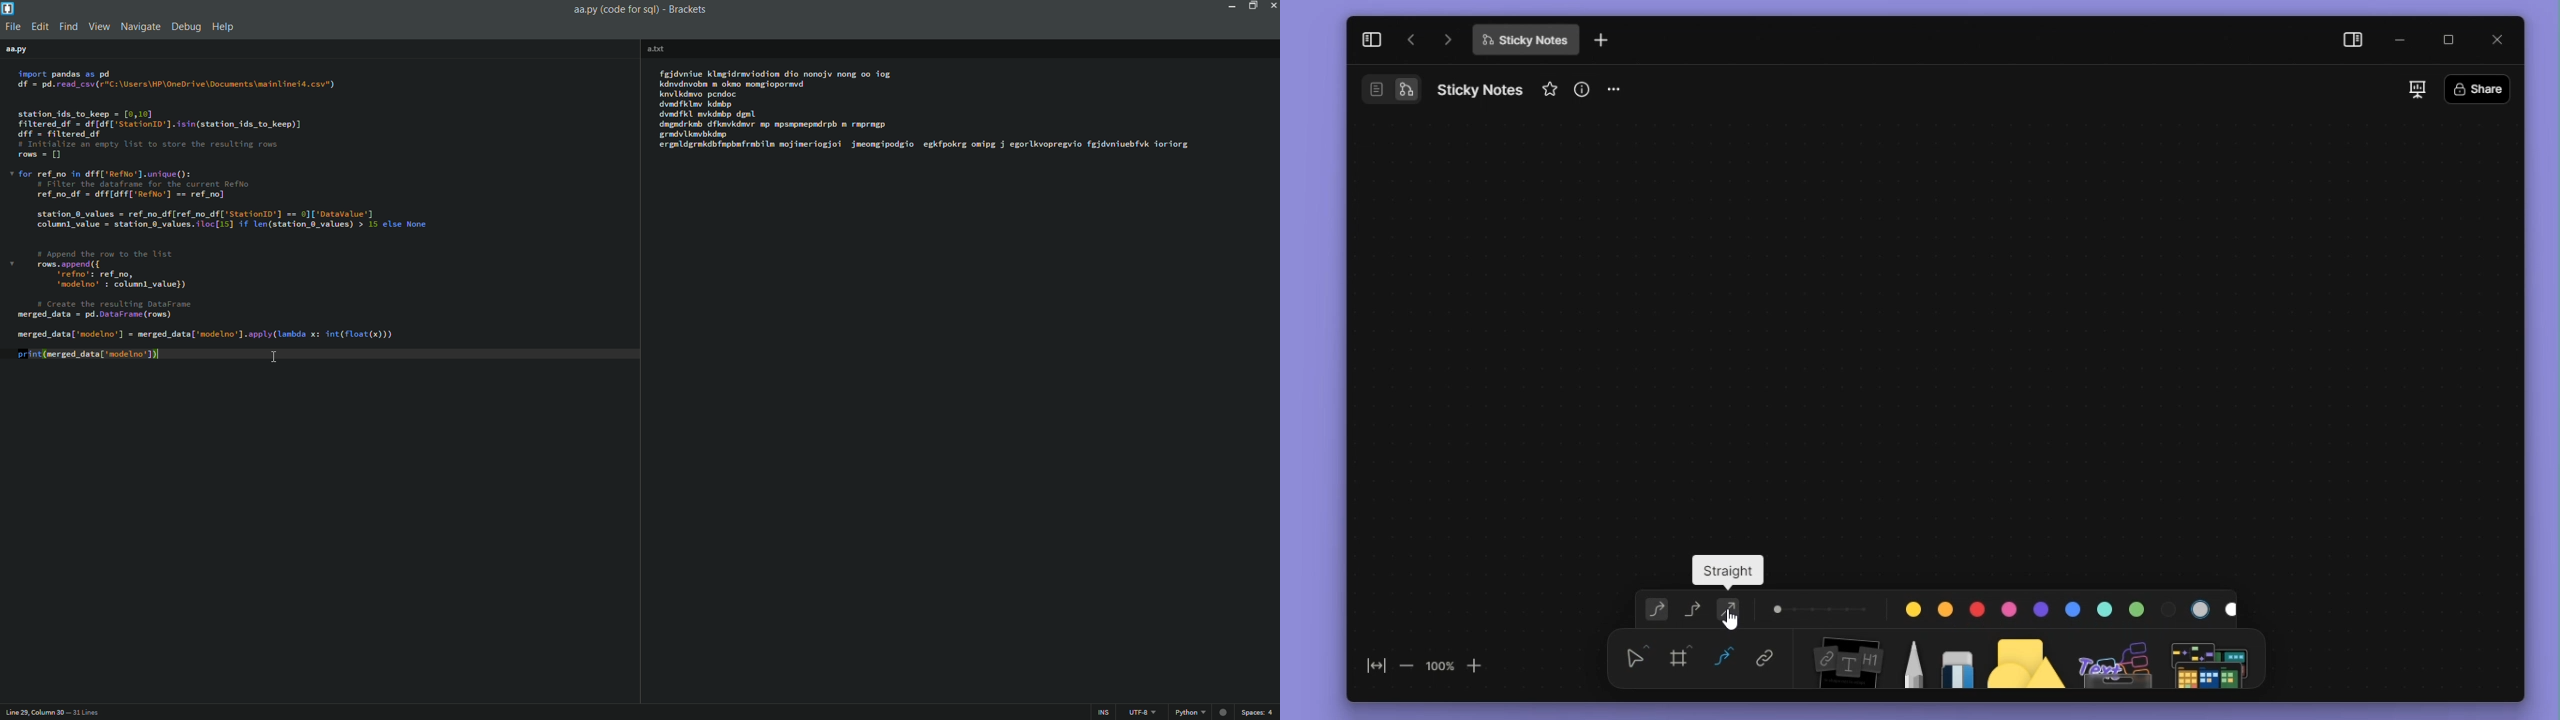 The height and width of the screenshot is (728, 2576). I want to click on file name, so click(1480, 89).